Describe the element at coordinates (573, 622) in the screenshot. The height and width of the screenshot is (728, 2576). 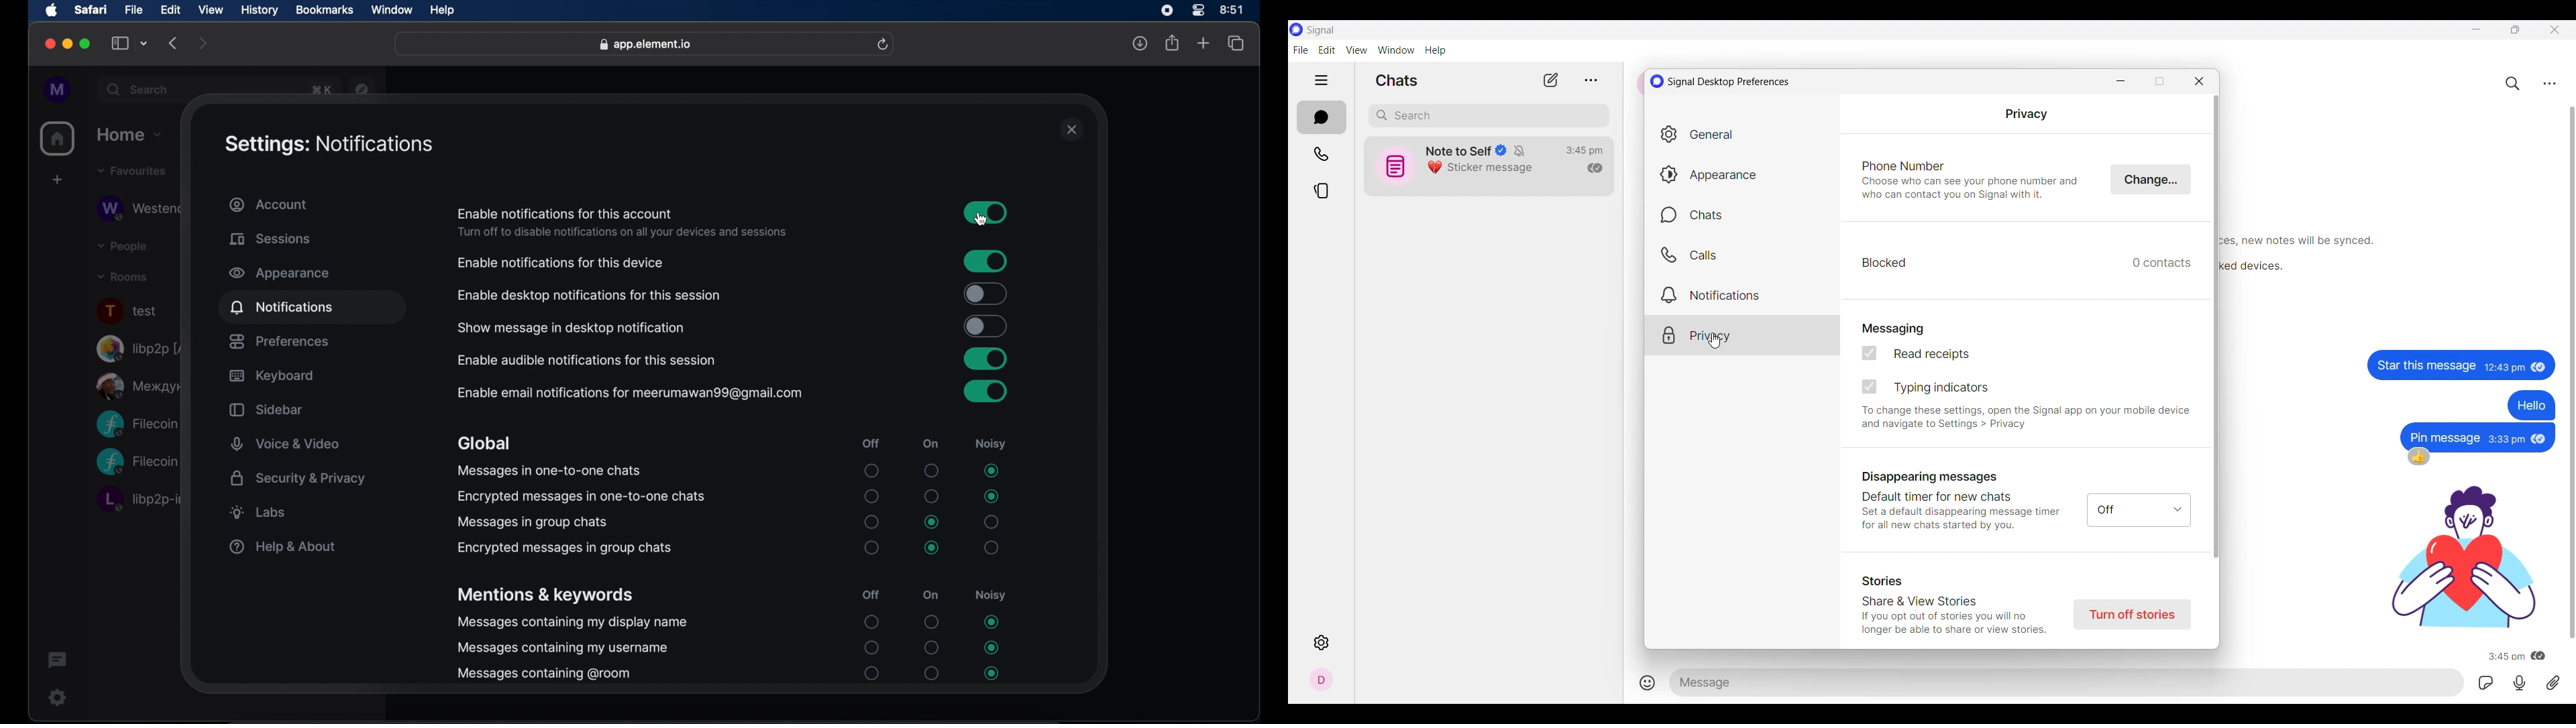
I see `messages containing my display name` at that location.